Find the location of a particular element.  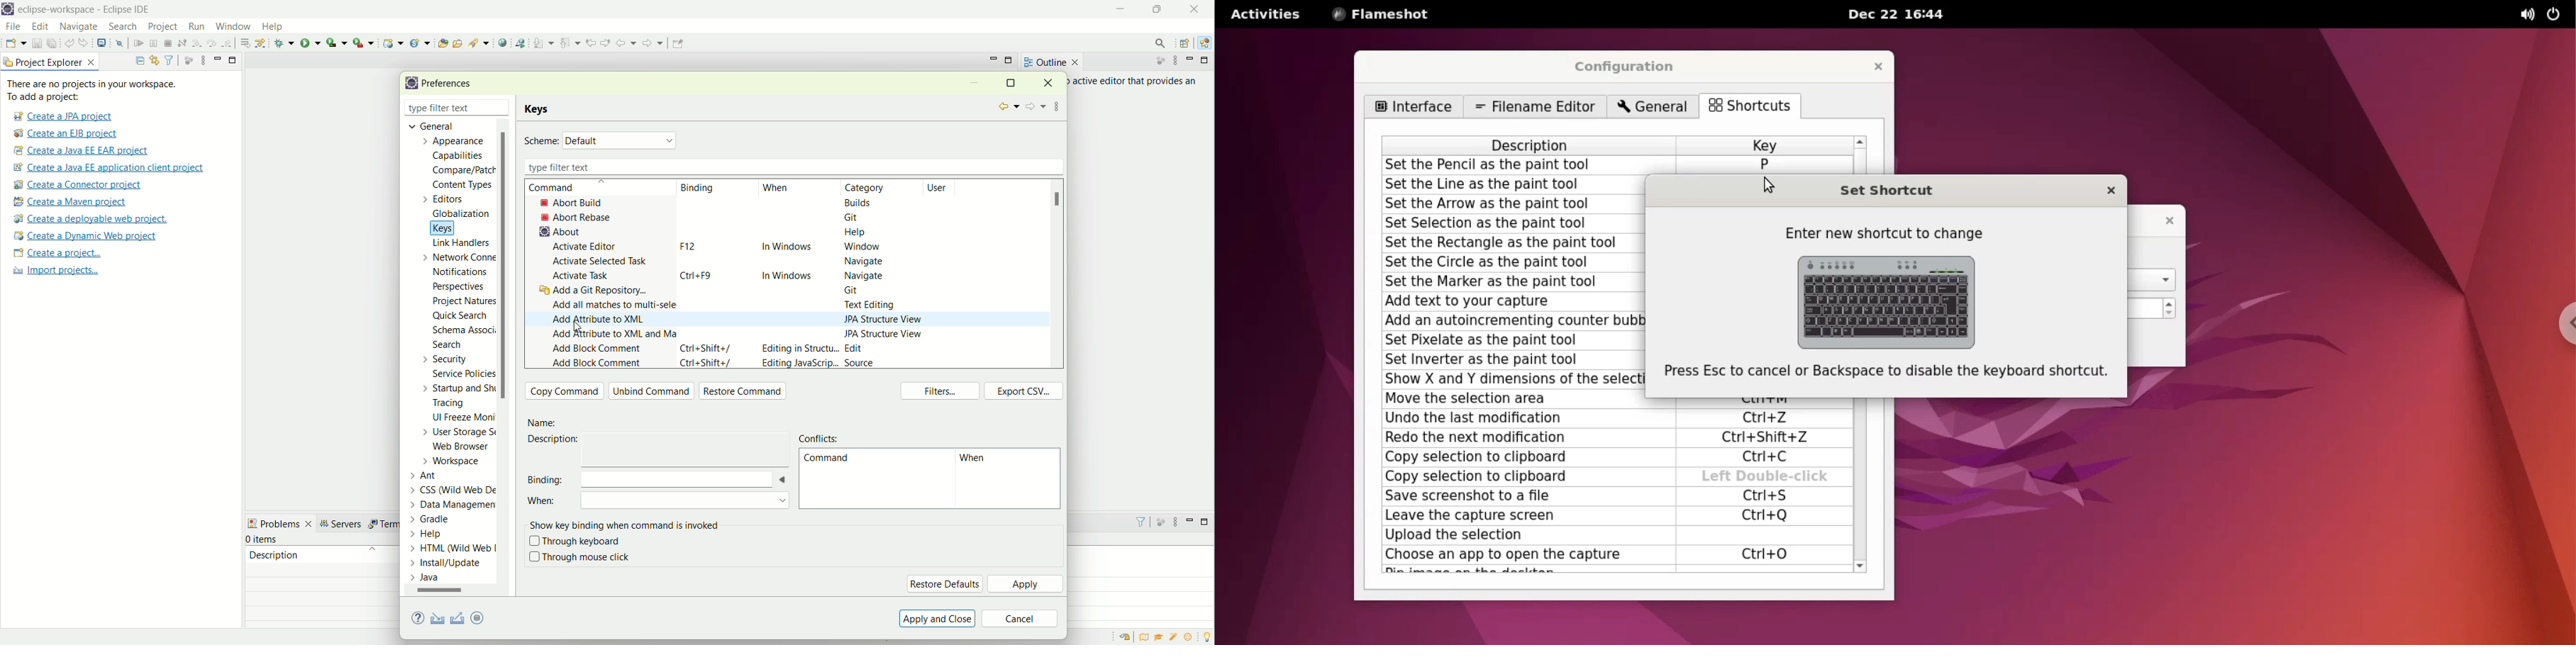

Name is located at coordinates (544, 423).